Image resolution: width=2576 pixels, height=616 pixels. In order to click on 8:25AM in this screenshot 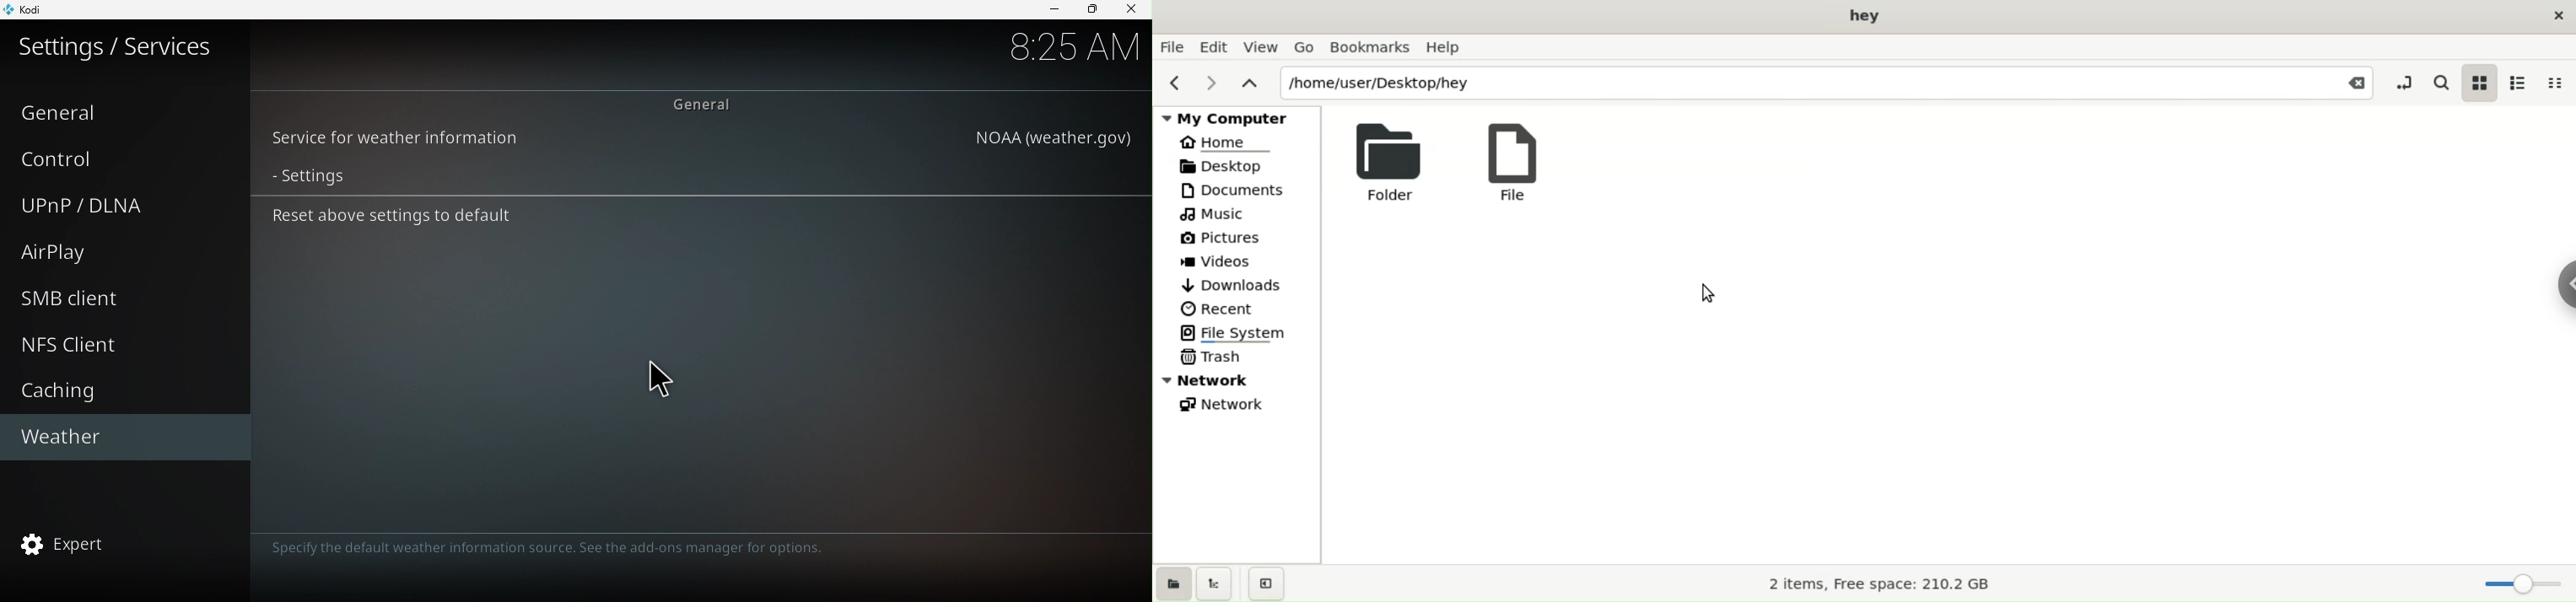, I will do `click(1074, 46)`.